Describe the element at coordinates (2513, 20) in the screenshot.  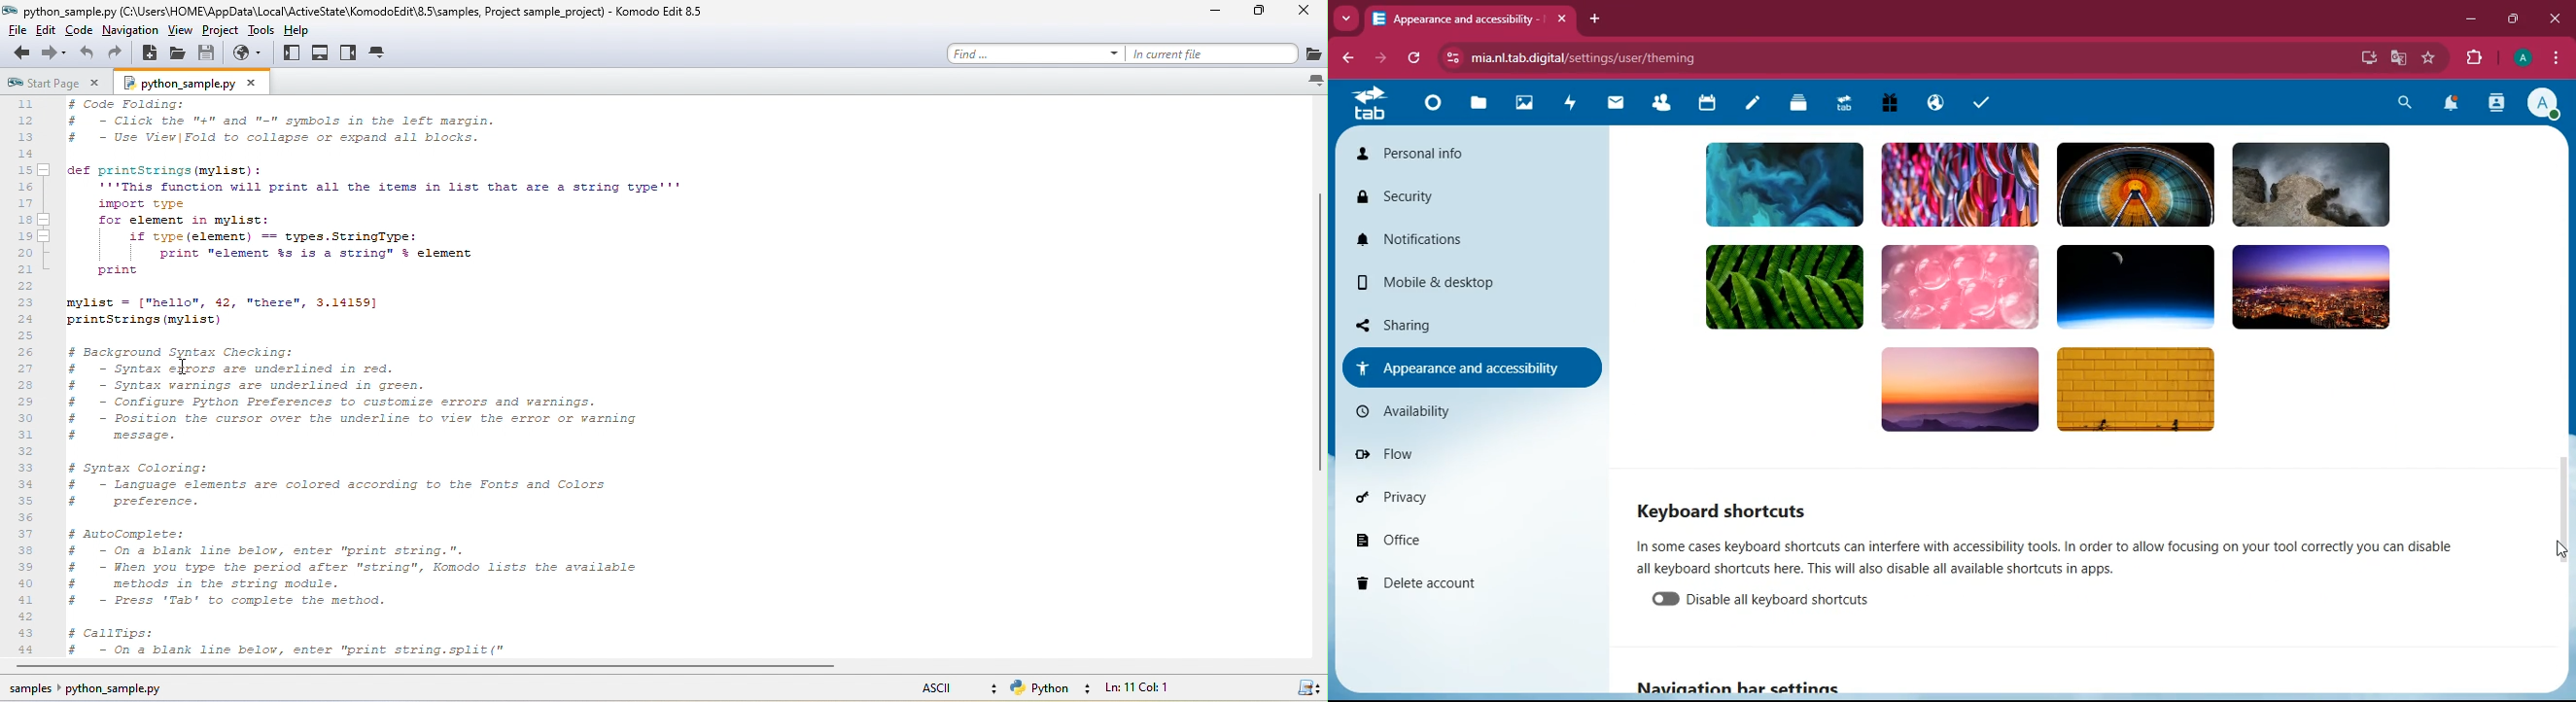
I see `maximize` at that location.